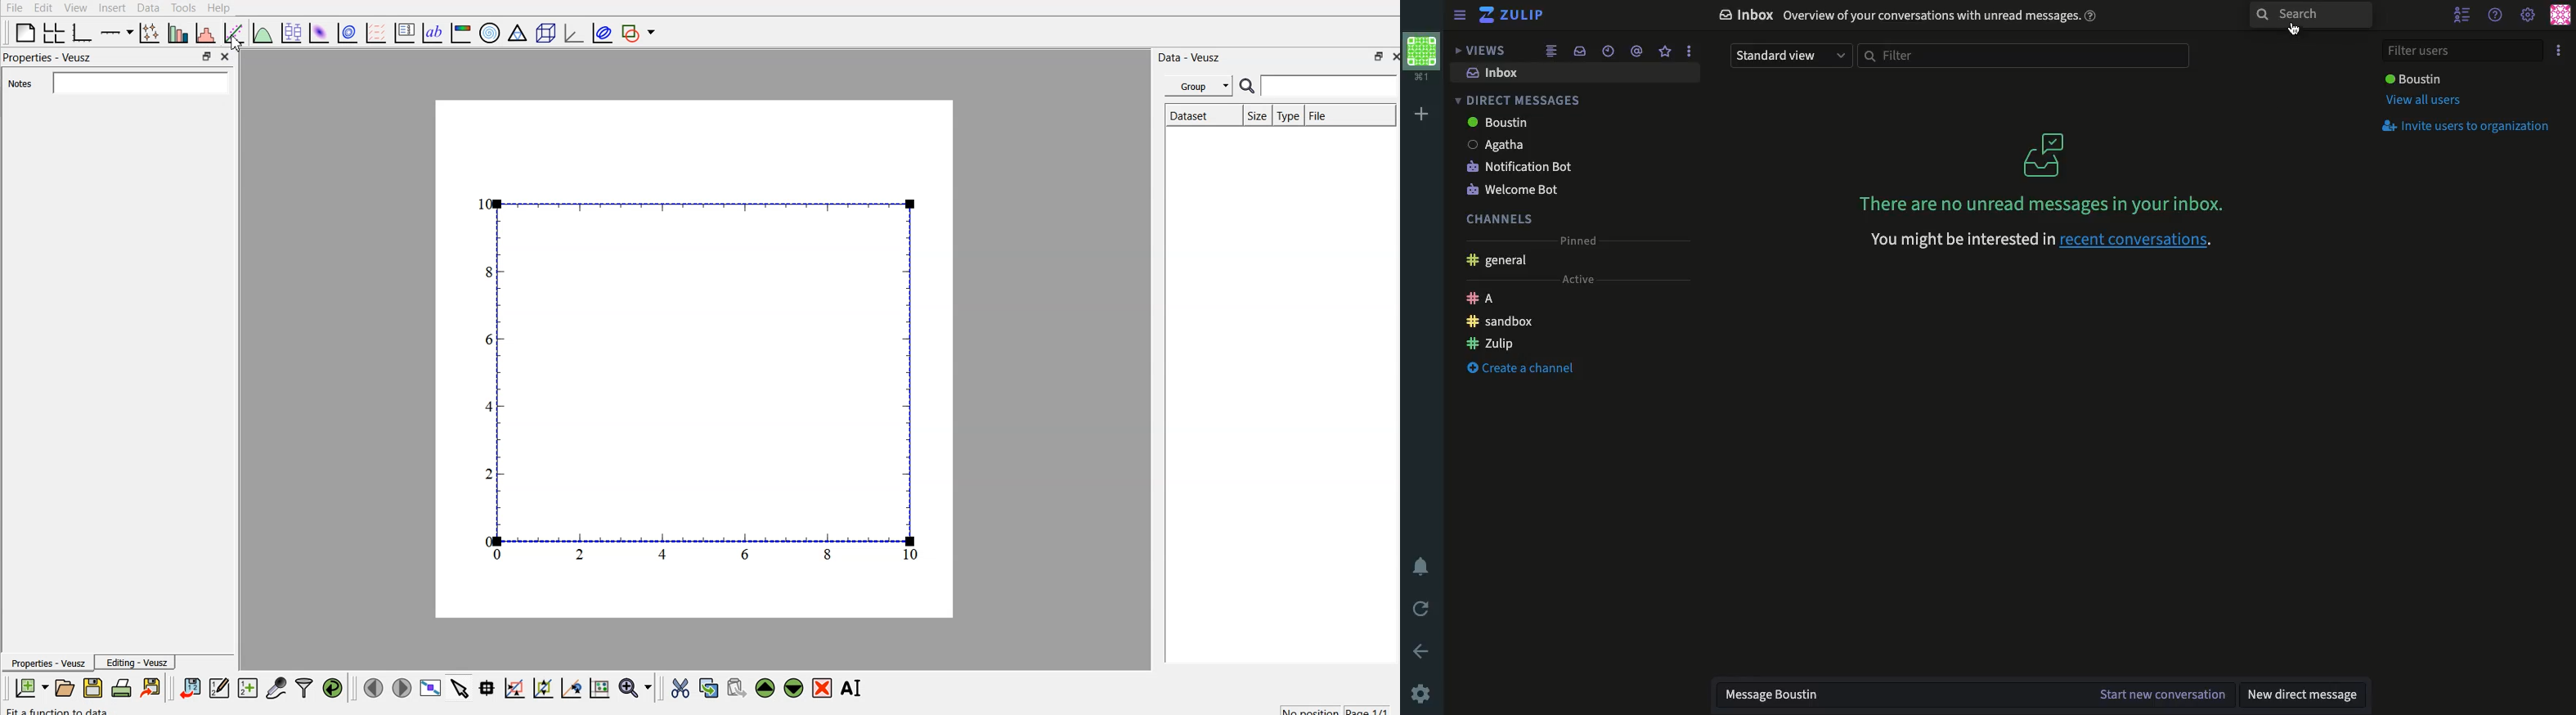 The width and height of the screenshot is (2576, 728). Describe the element at coordinates (1577, 52) in the screenshot. I see `Inbox` at that location.